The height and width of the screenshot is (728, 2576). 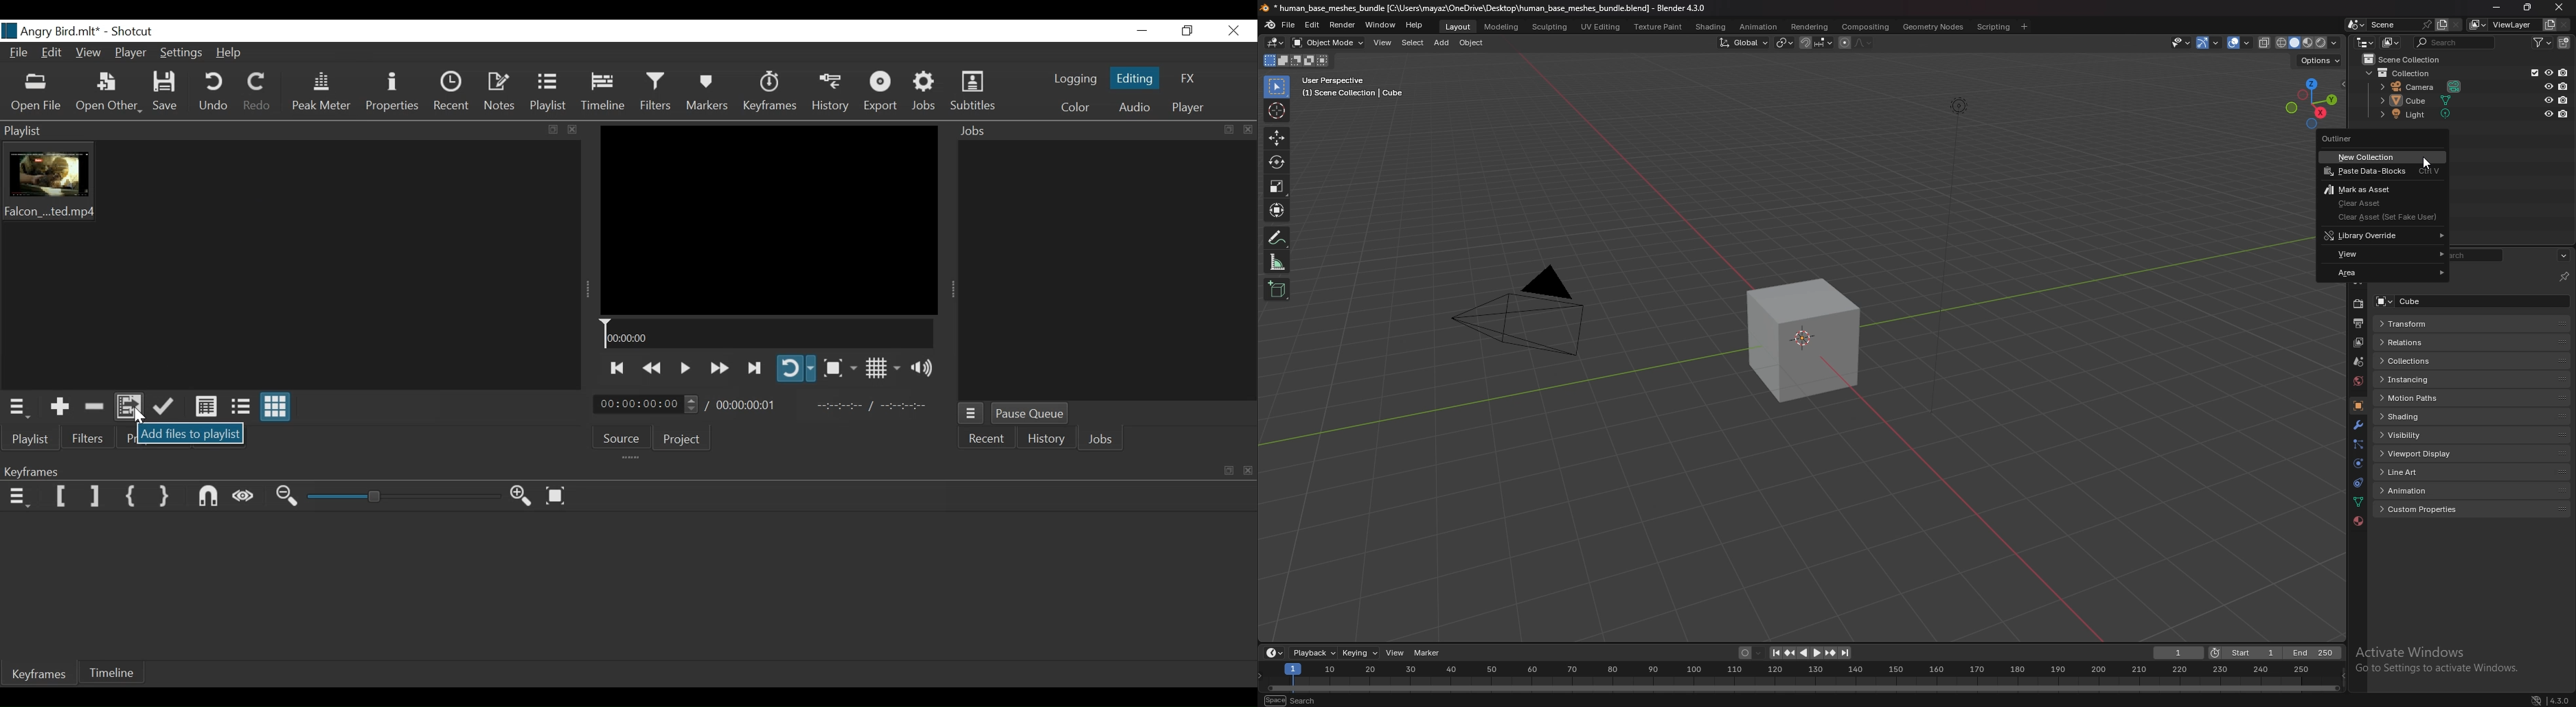 I want to click on Add files to Playlist, so click(x=128, y=407).